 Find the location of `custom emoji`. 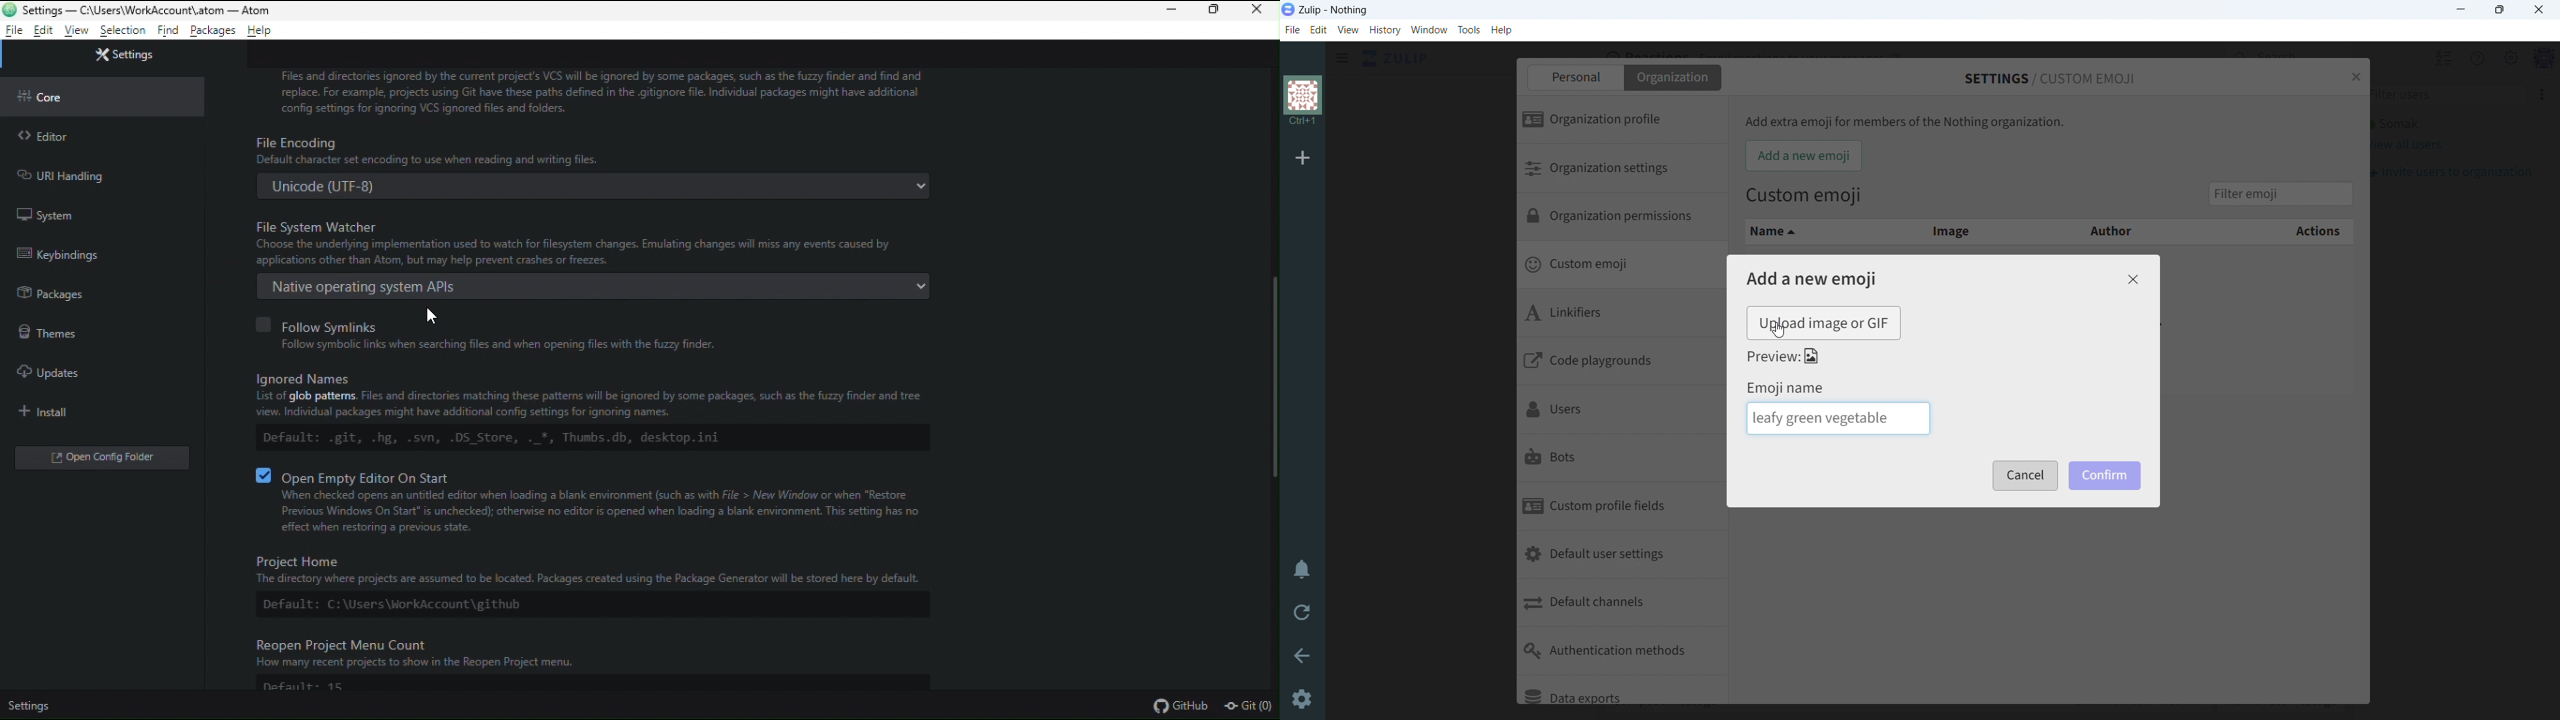

custom emoji is located at coordinates (1620, 267).